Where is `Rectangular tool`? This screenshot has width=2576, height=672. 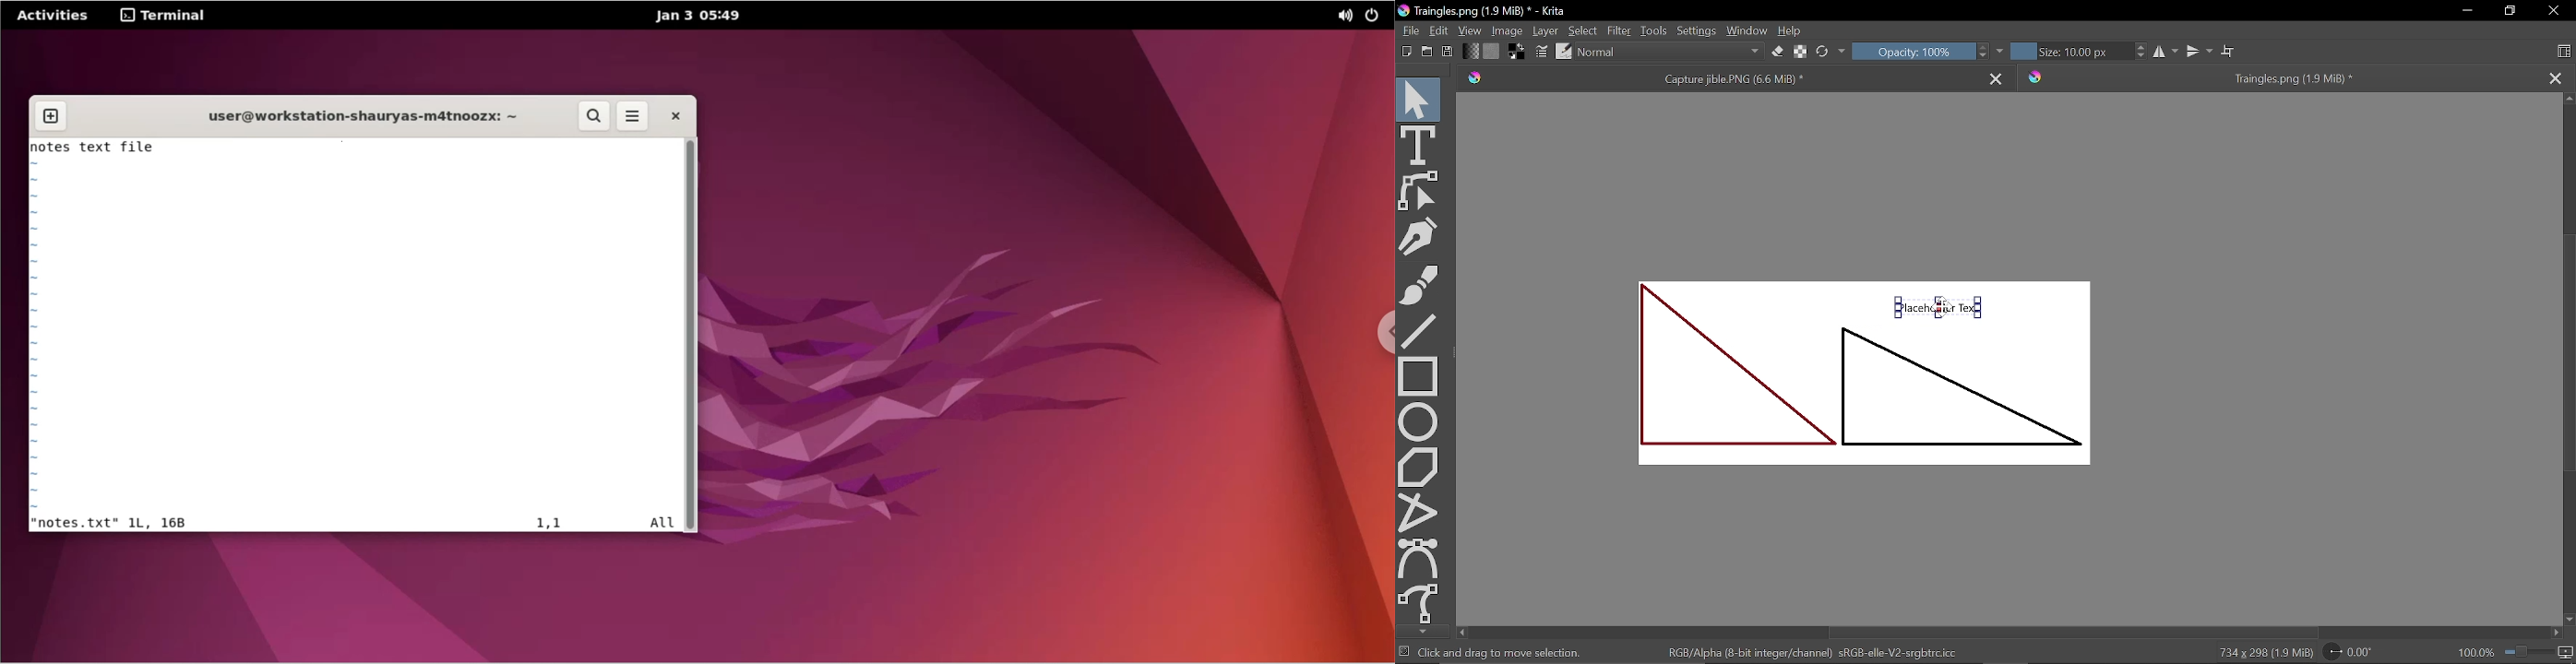
Rectangular tool is located at coordinates (1419, 375).